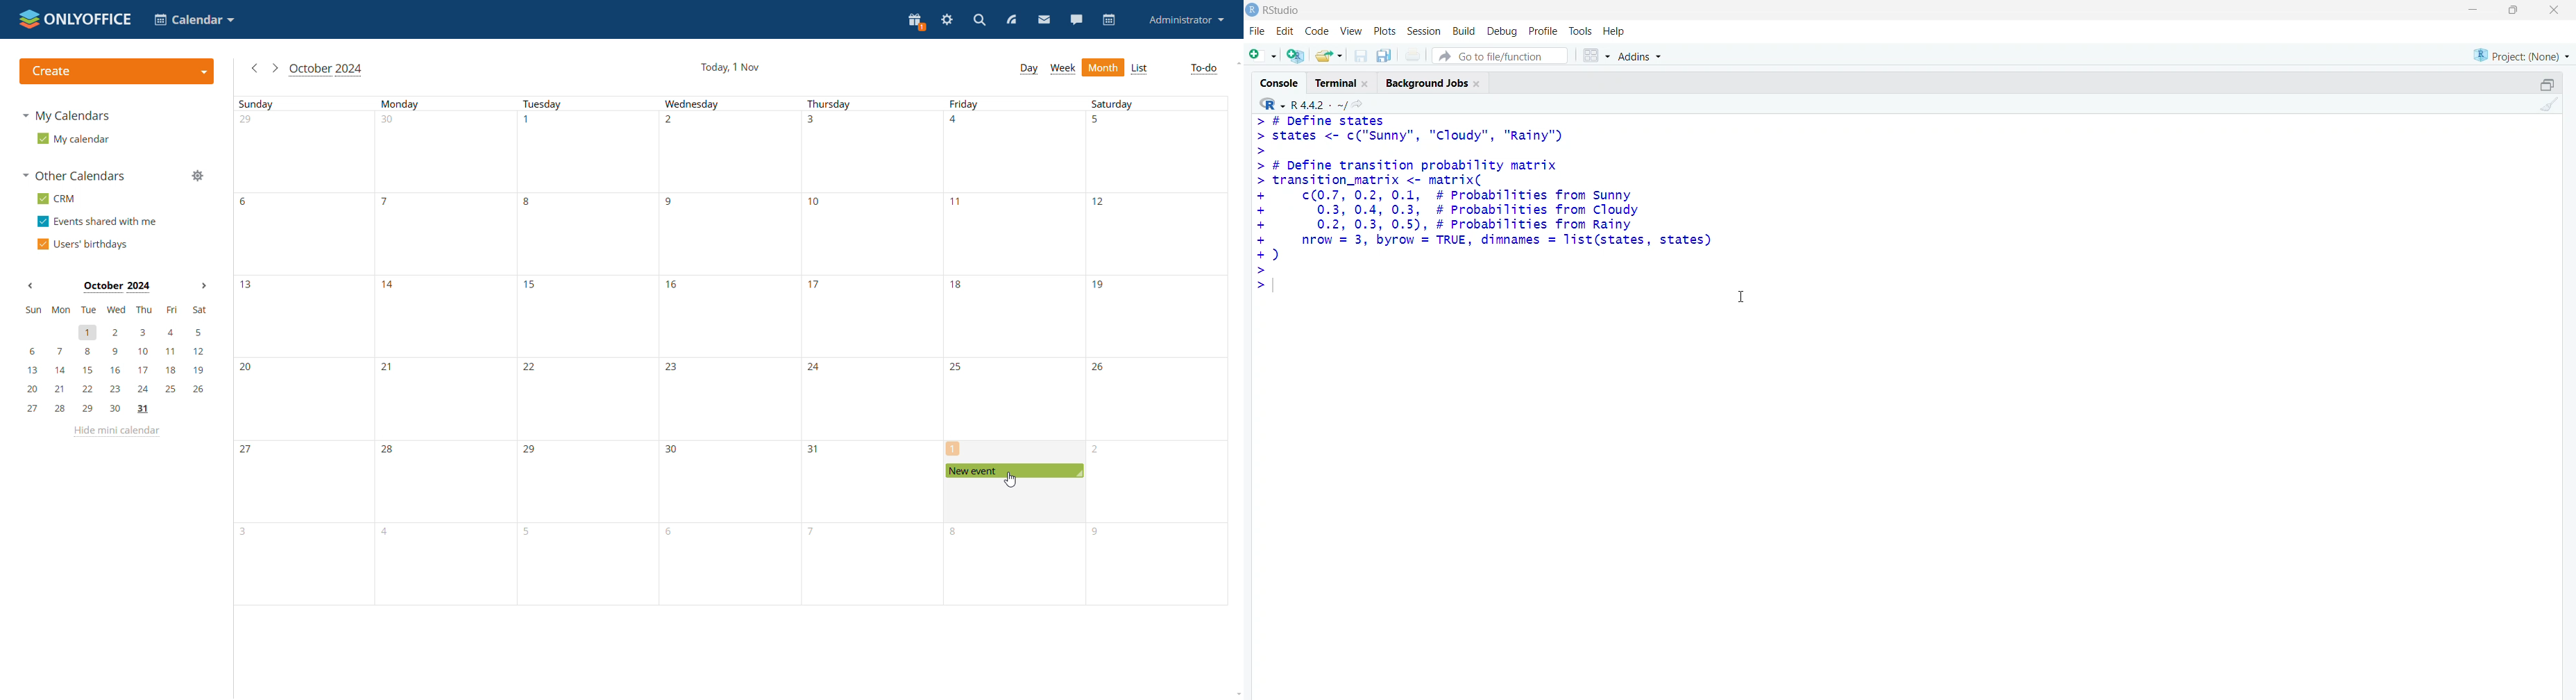 This screenshot has width=2576, height=700. I want to click on minimize, so click(2470, 10).